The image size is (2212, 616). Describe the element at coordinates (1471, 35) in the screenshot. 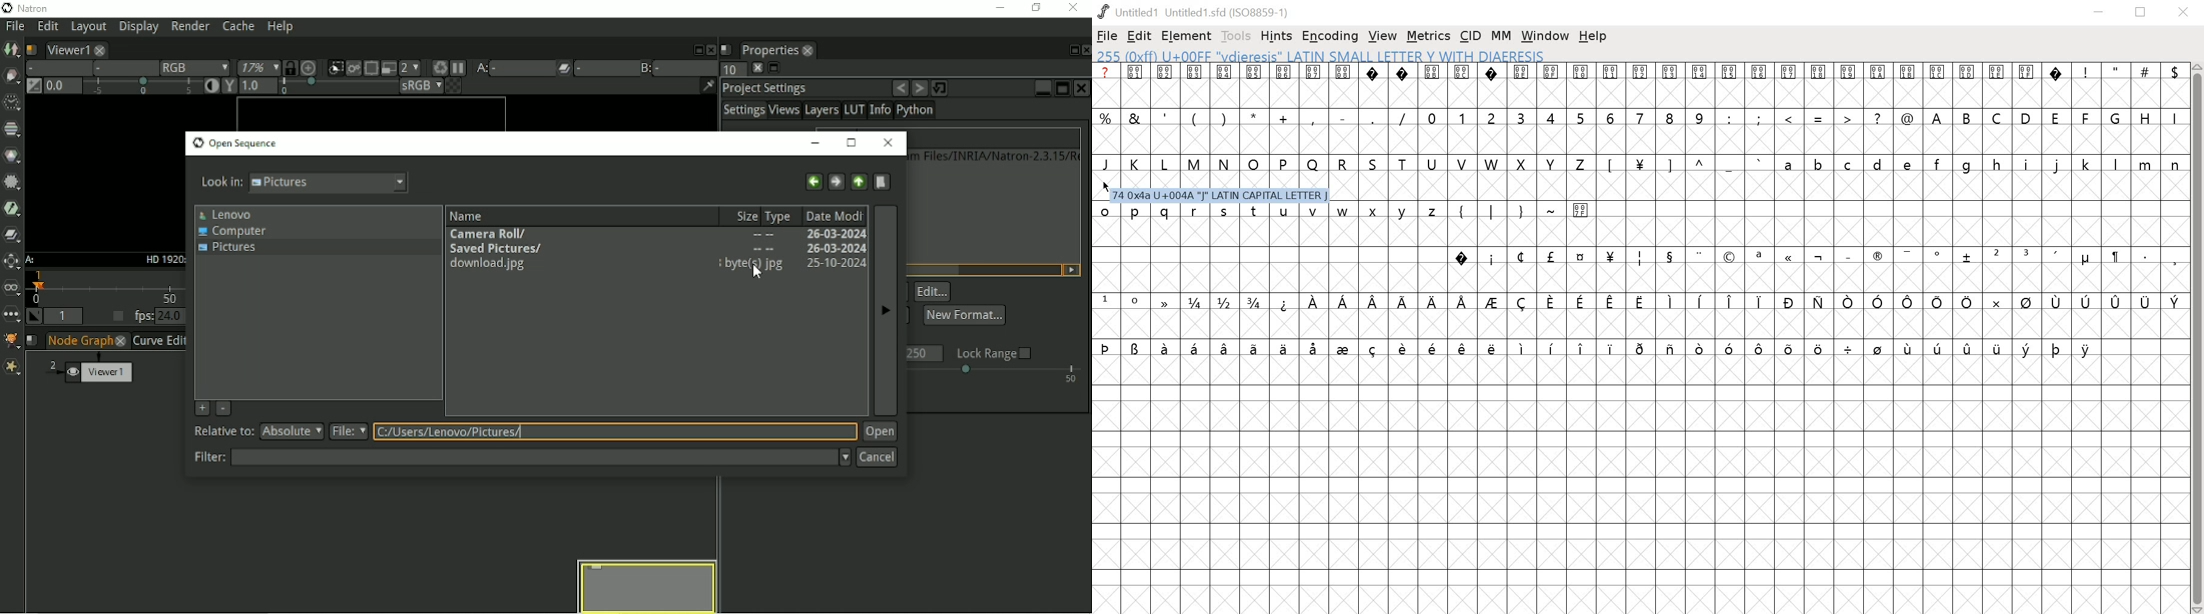

I see `CID` at that location.